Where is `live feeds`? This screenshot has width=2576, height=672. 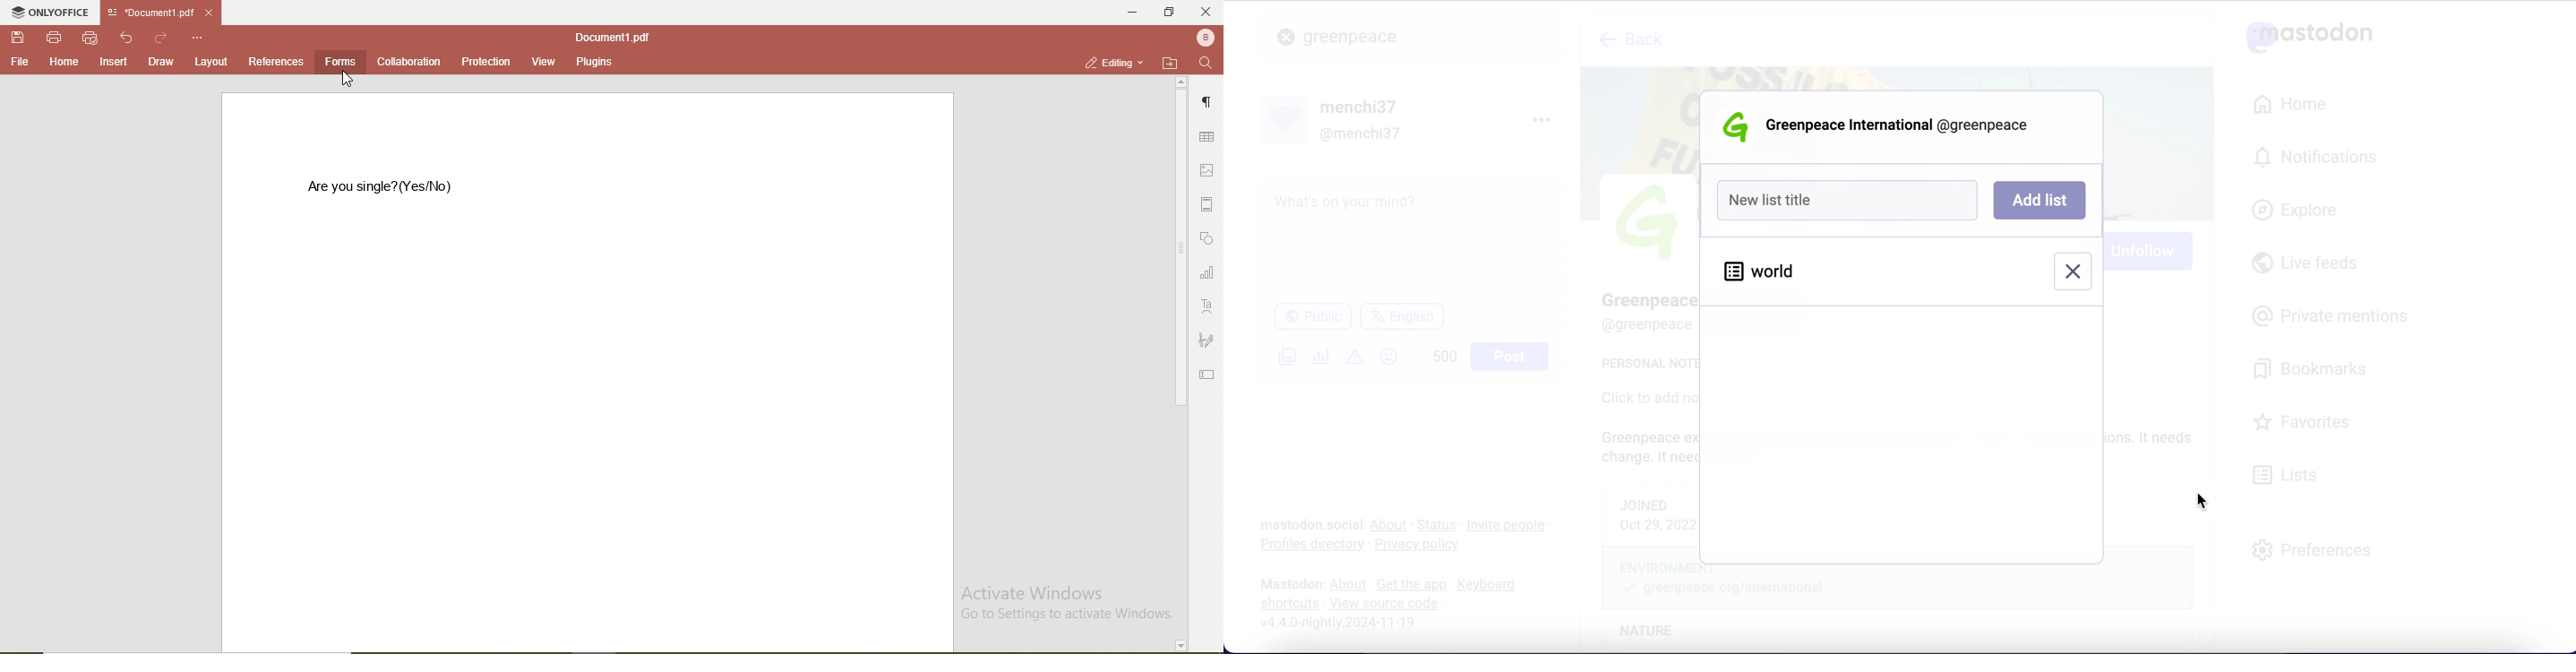
live feeds is located at coordinates (2306, 267).